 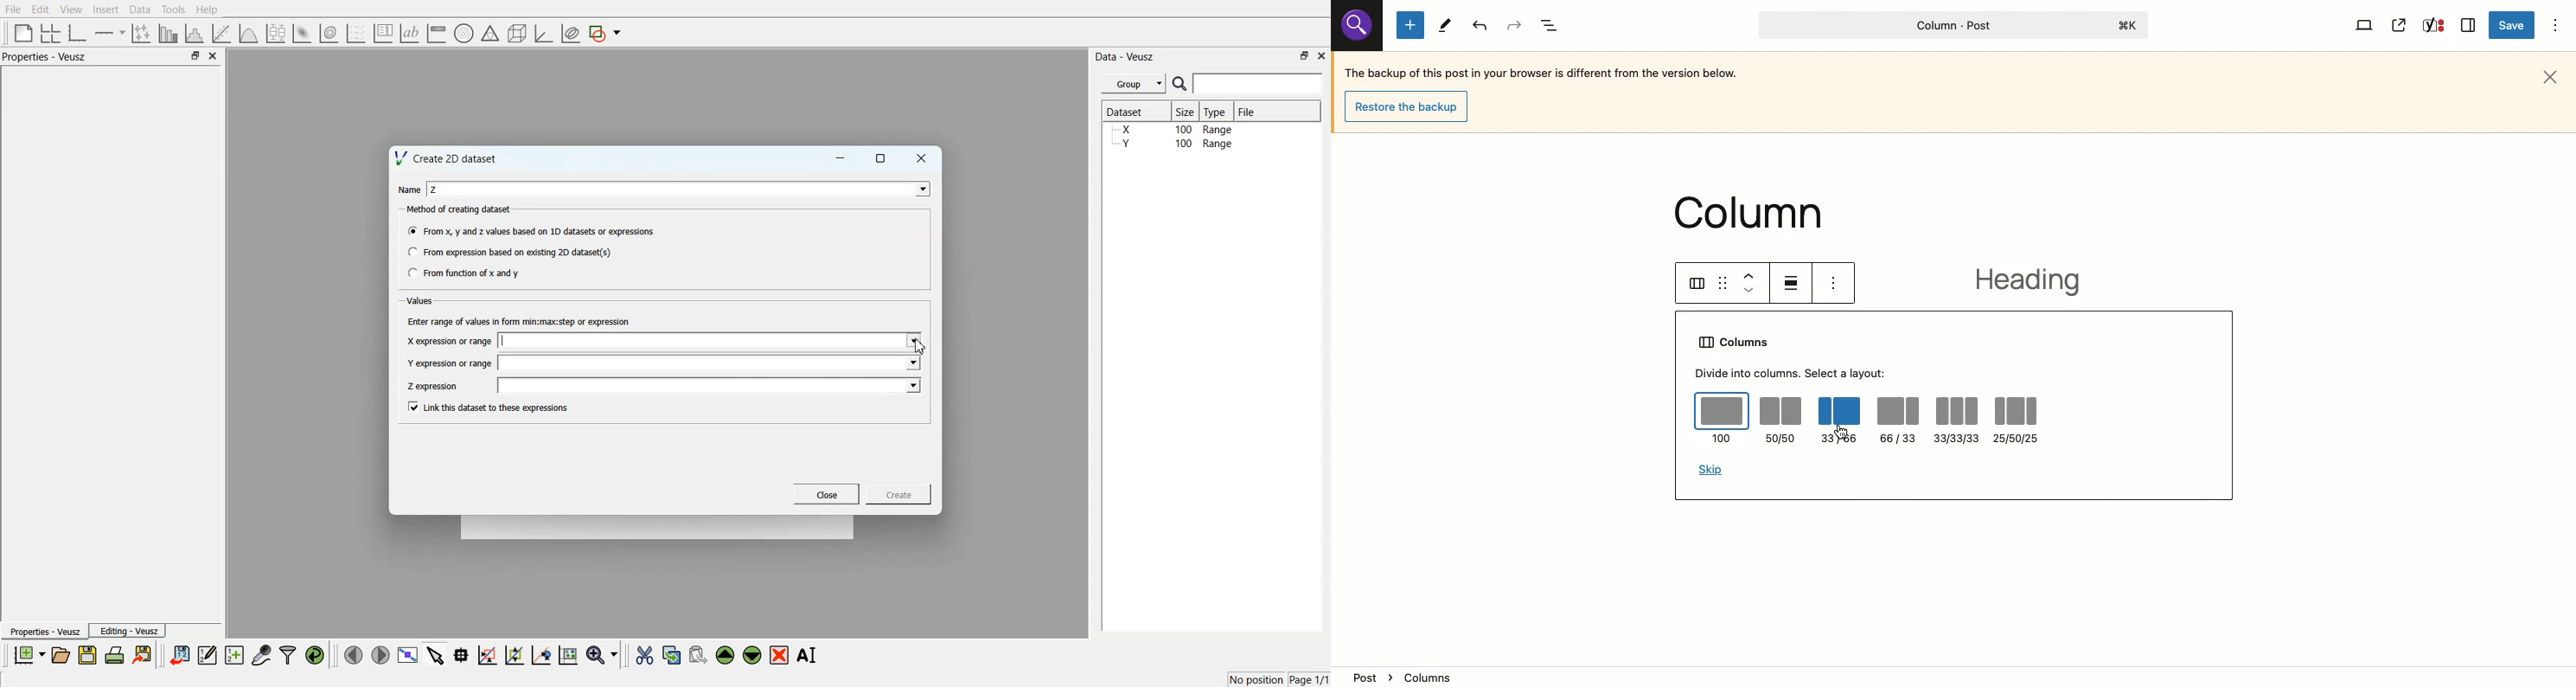 I want to click on Plot key, so click(x=383, y=33).